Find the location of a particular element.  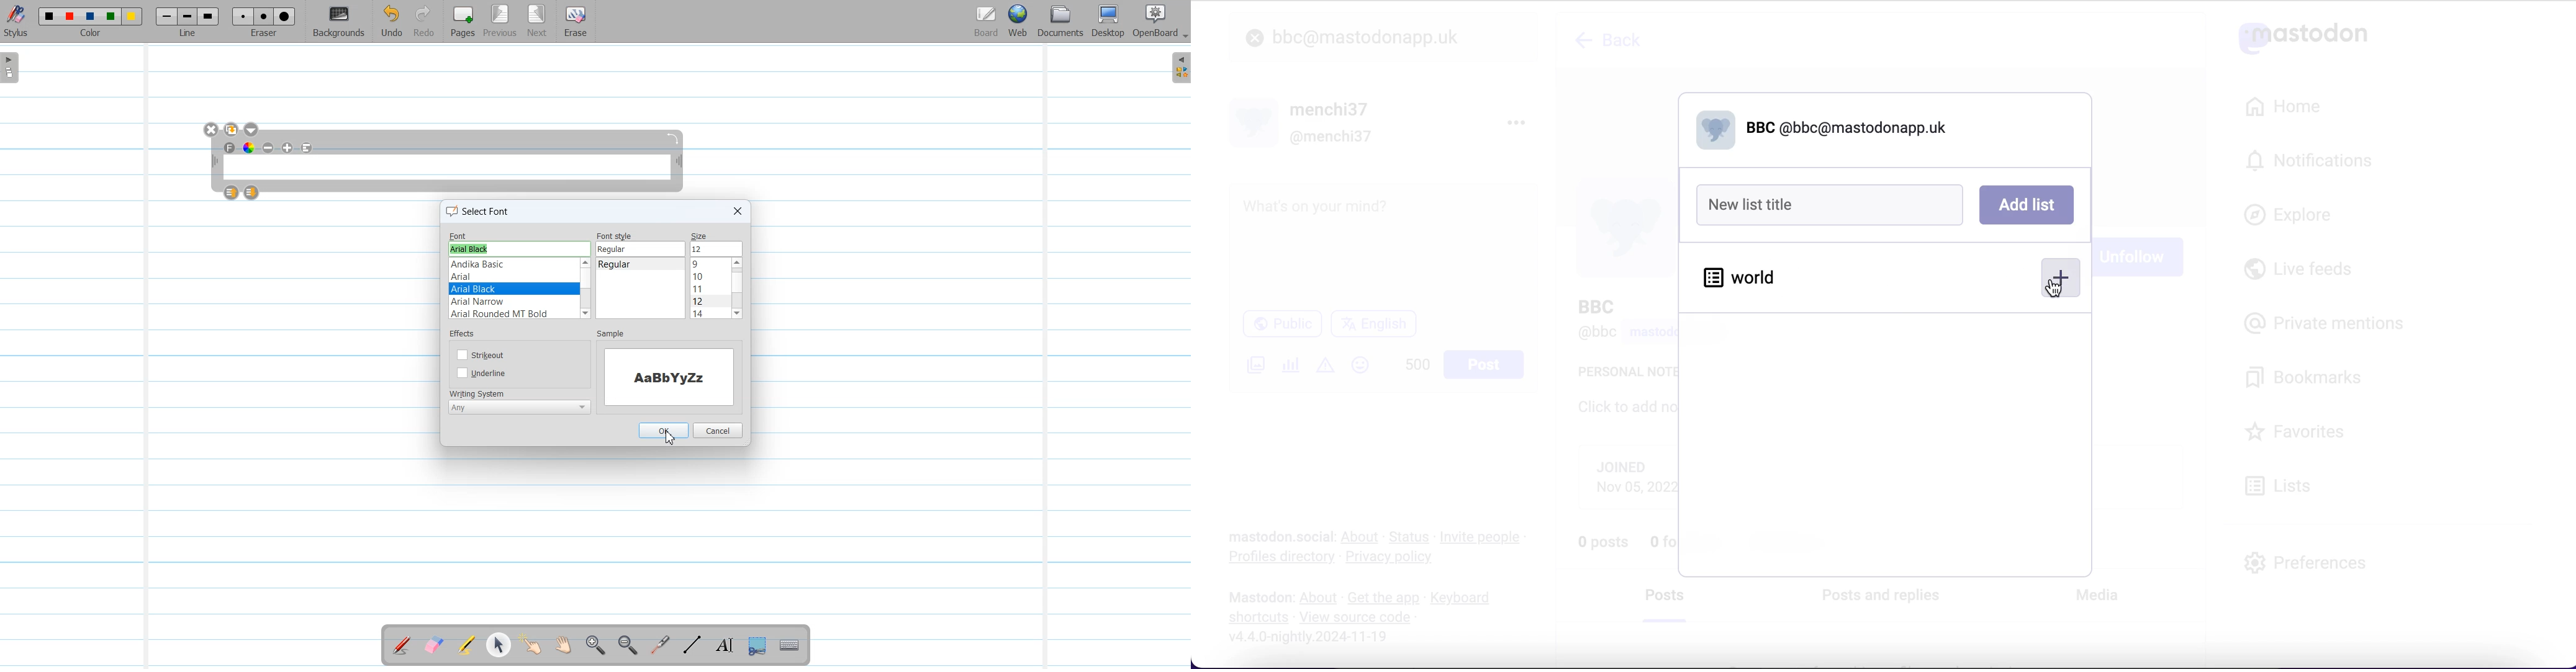

sample is located at coordinates (611, 334).